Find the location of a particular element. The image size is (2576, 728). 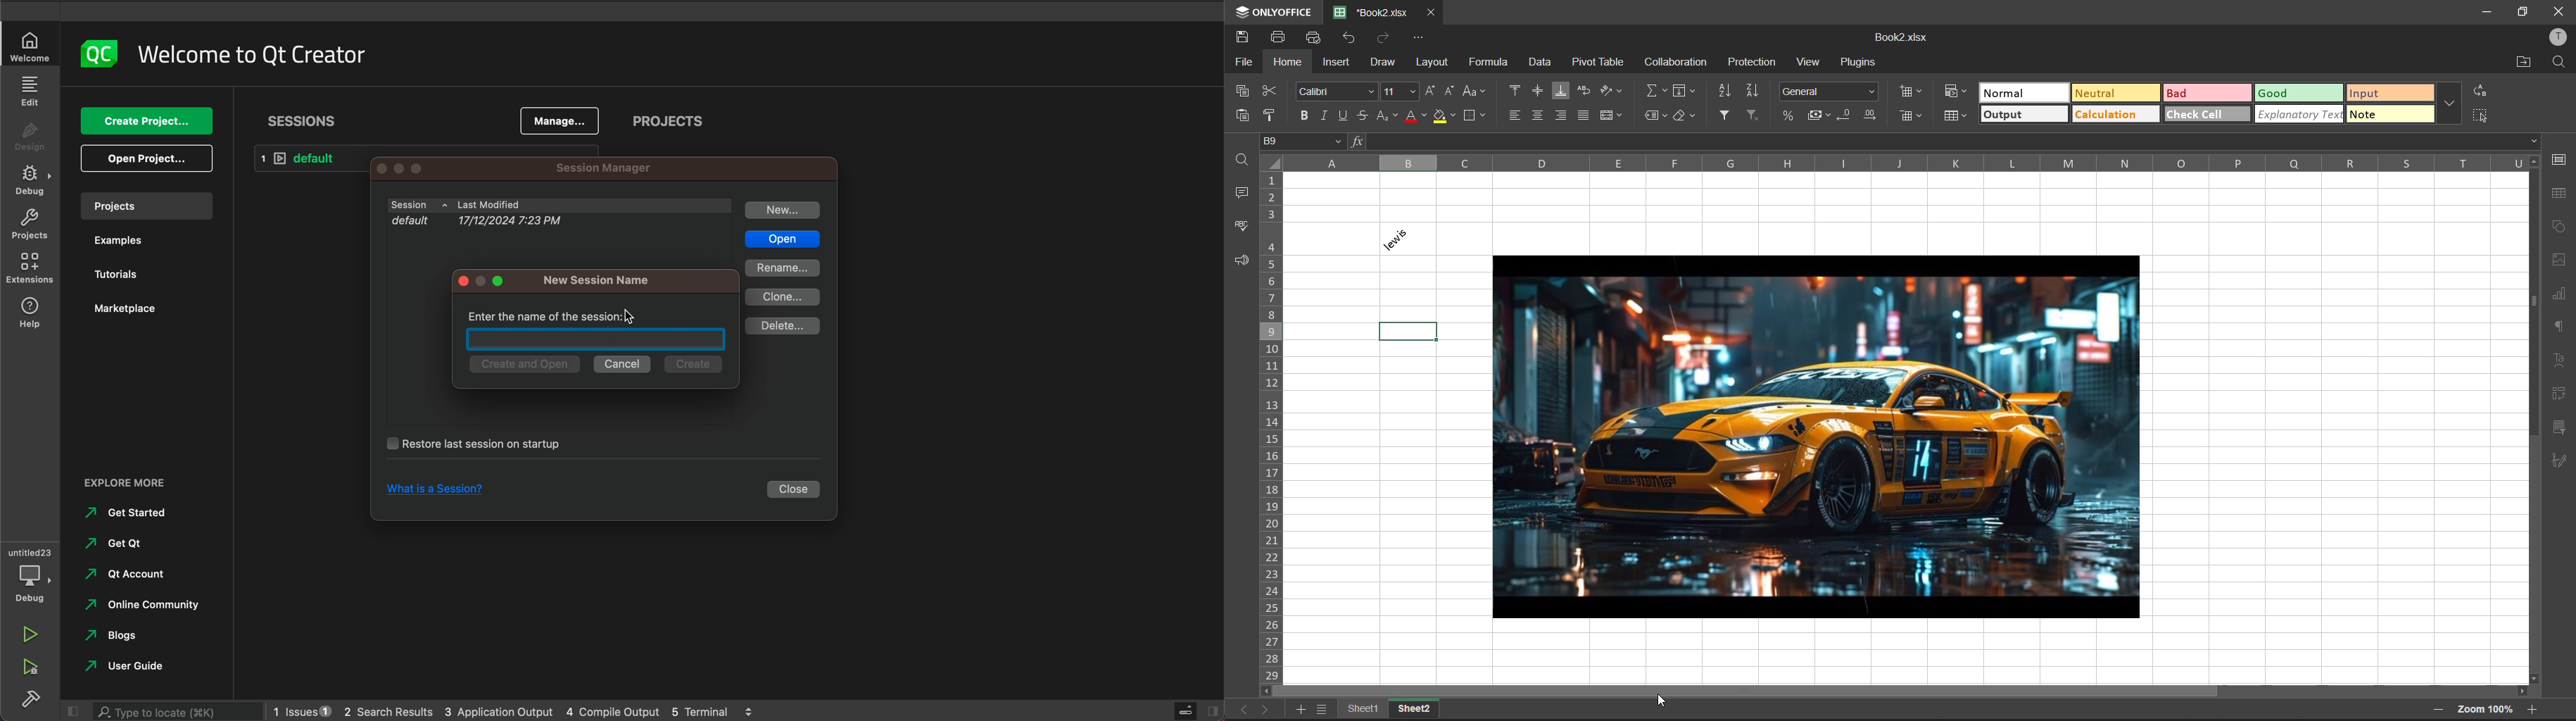

percent is located at coordinates (1790, 115).